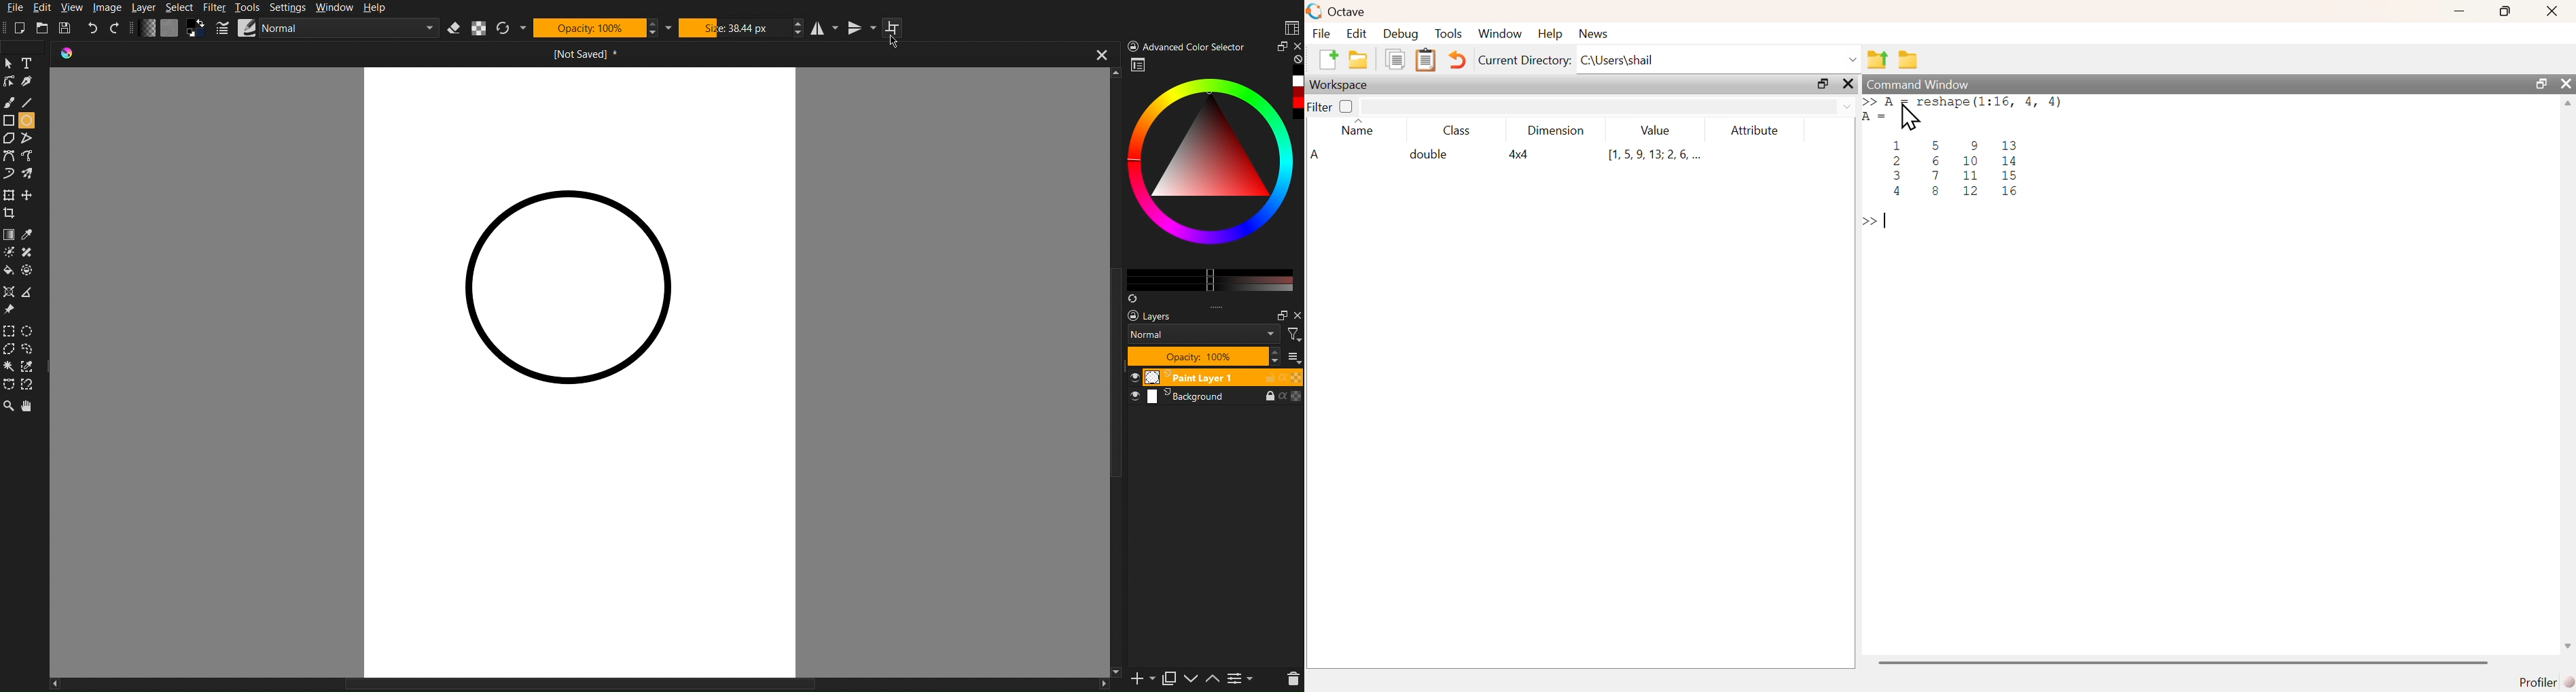 This screenshot has width=2576, height=700. I want to click on Tools, so click(250, 6).